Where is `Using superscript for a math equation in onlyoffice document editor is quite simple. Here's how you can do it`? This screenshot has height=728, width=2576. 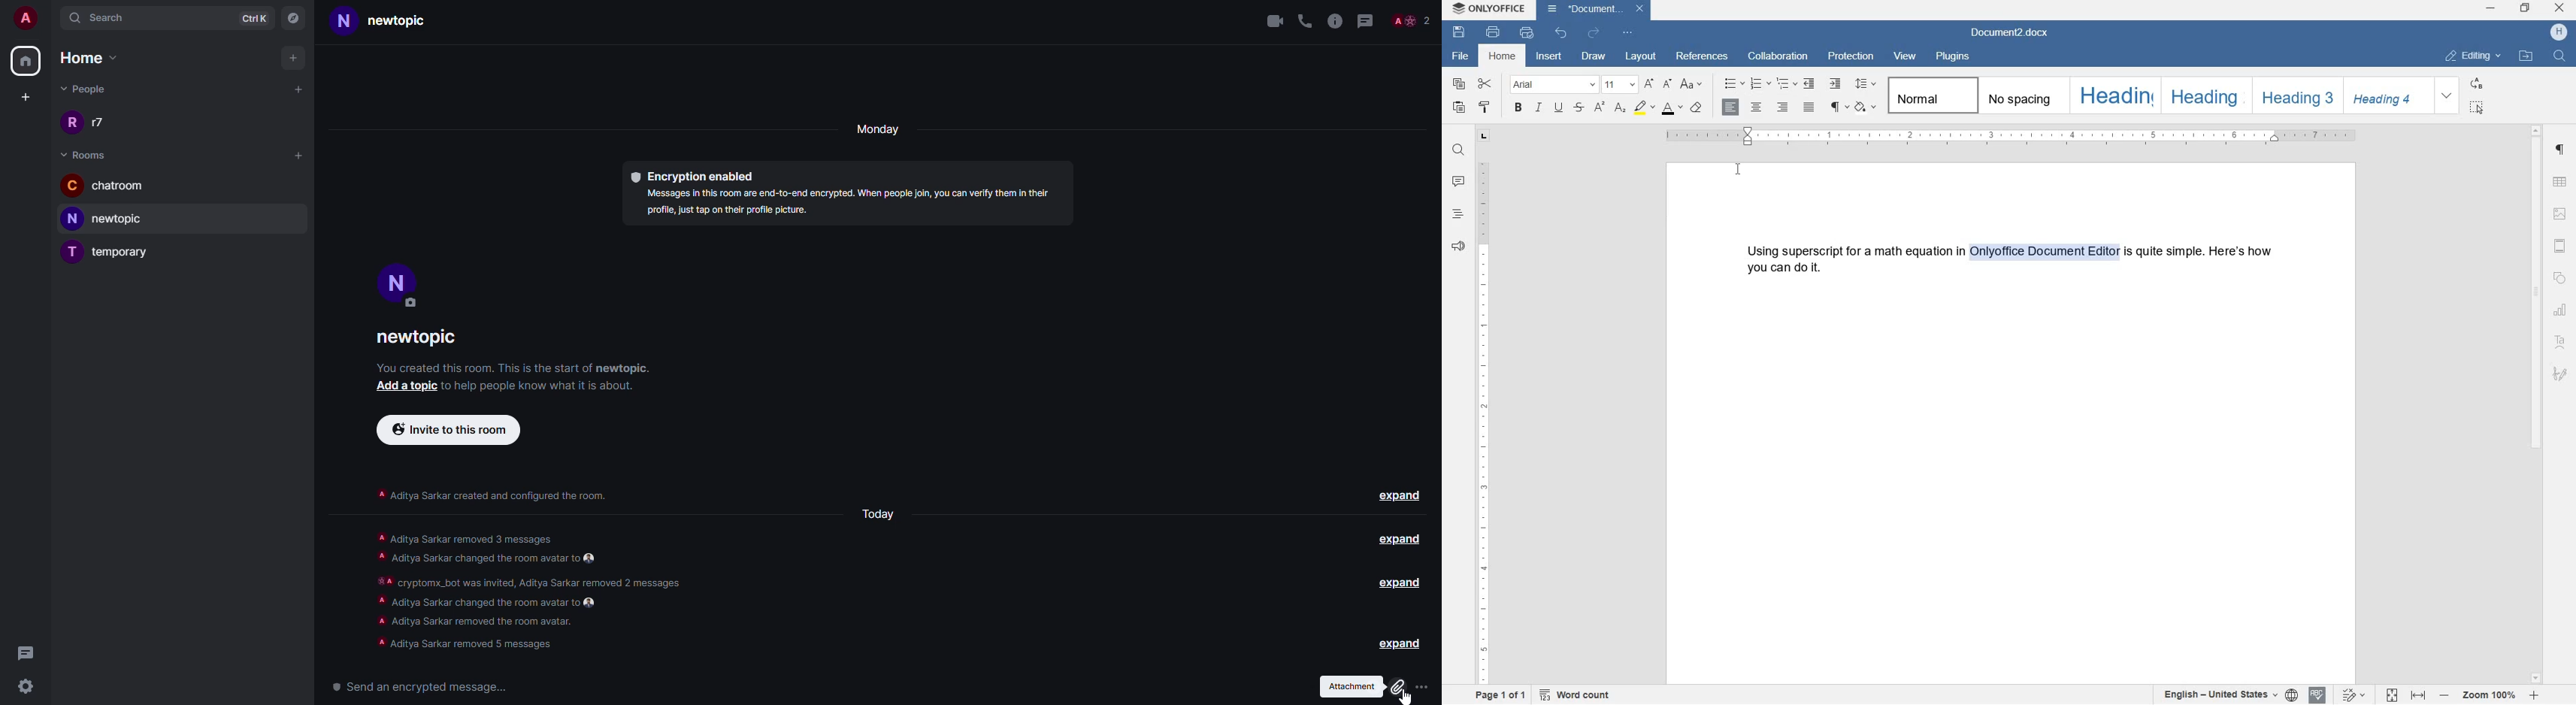
Using superscript for a math equation in onlyoffice document editor is quite simple. Here's how you can do it is located at coordinates (2004, 256).